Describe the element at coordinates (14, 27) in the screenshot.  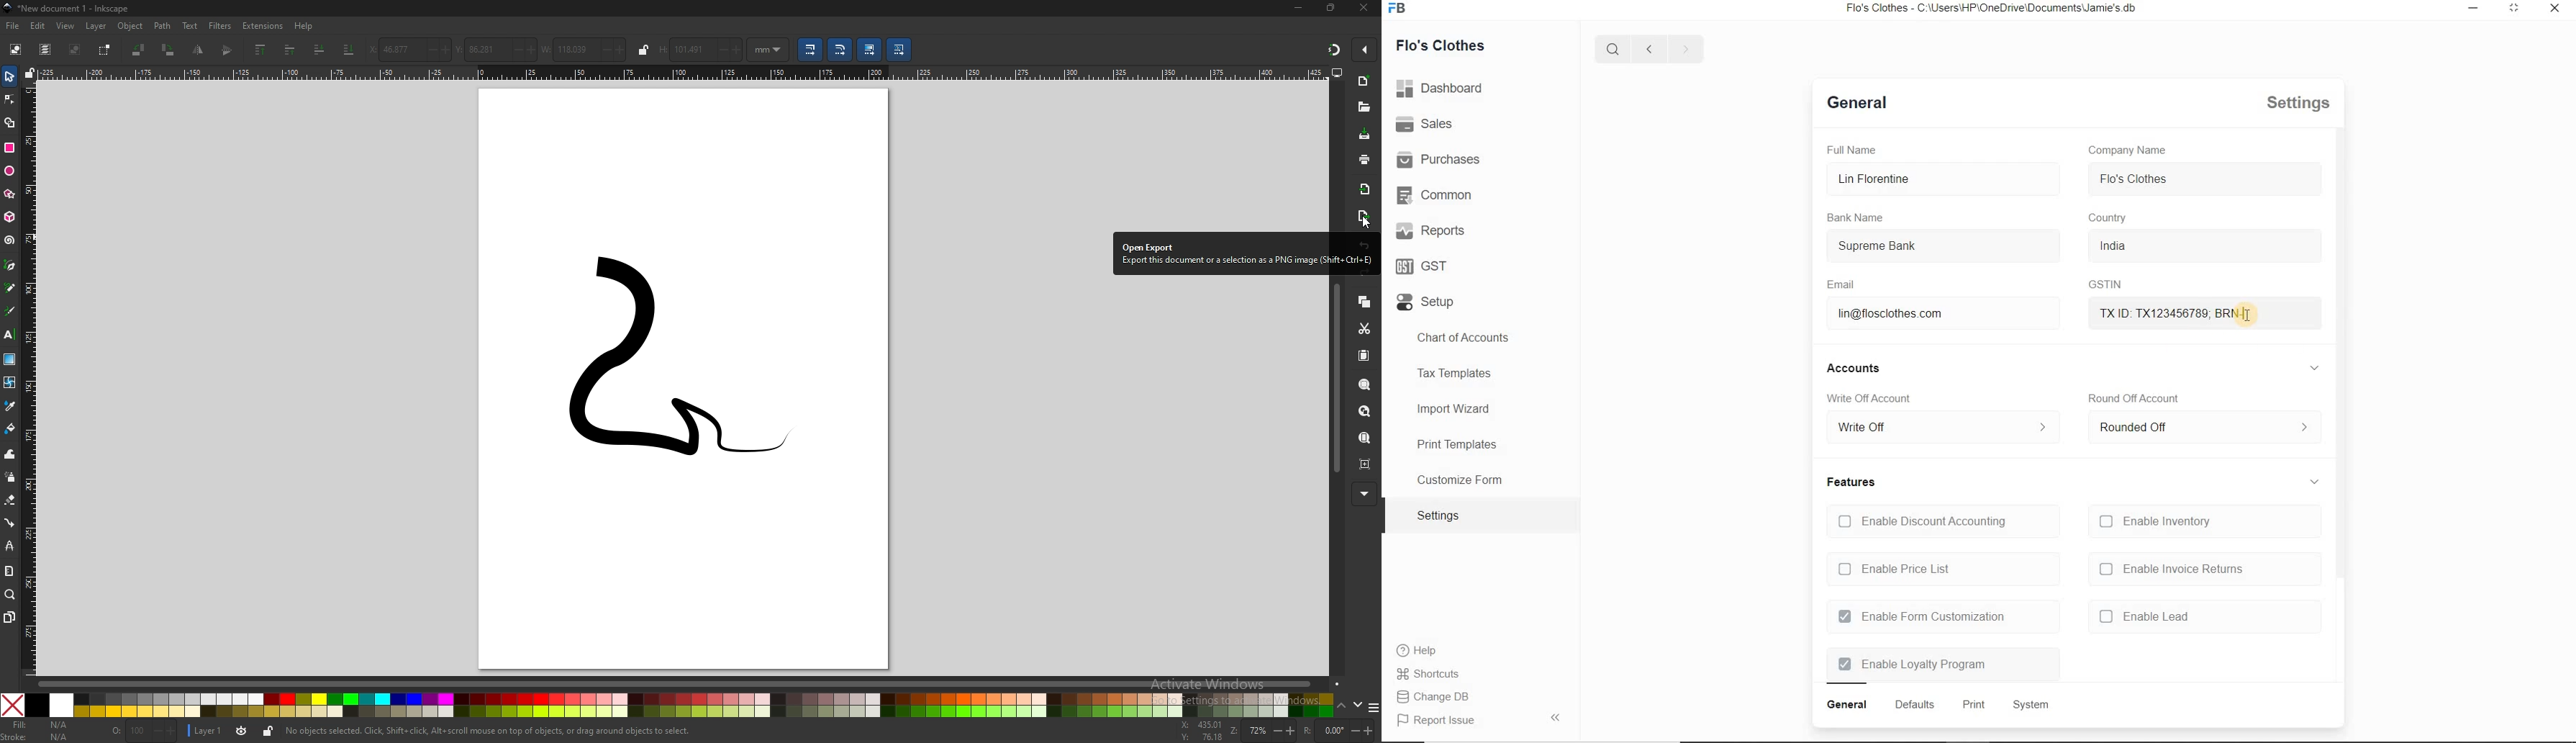
I see `file` at that location.